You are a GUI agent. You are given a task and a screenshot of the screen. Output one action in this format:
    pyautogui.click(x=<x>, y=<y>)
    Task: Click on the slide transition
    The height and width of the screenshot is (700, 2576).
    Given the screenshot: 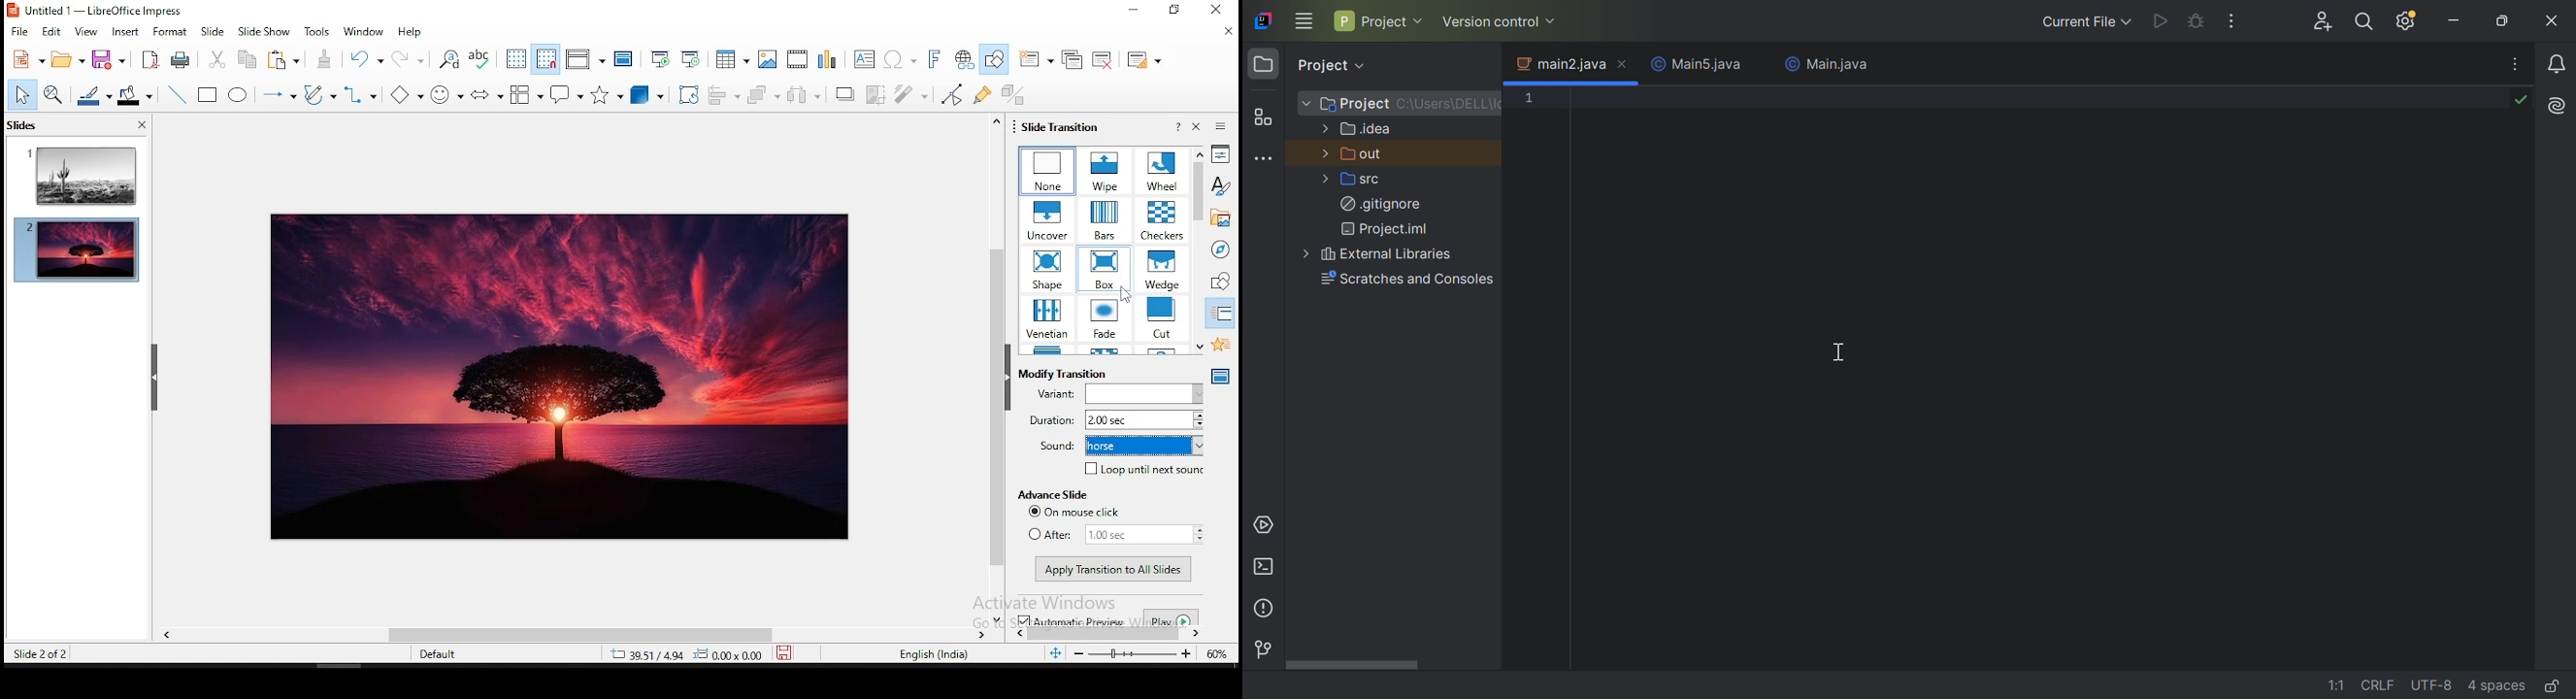 What is the action you would take?
    pyautogui.click(x=1222, y=316)
    